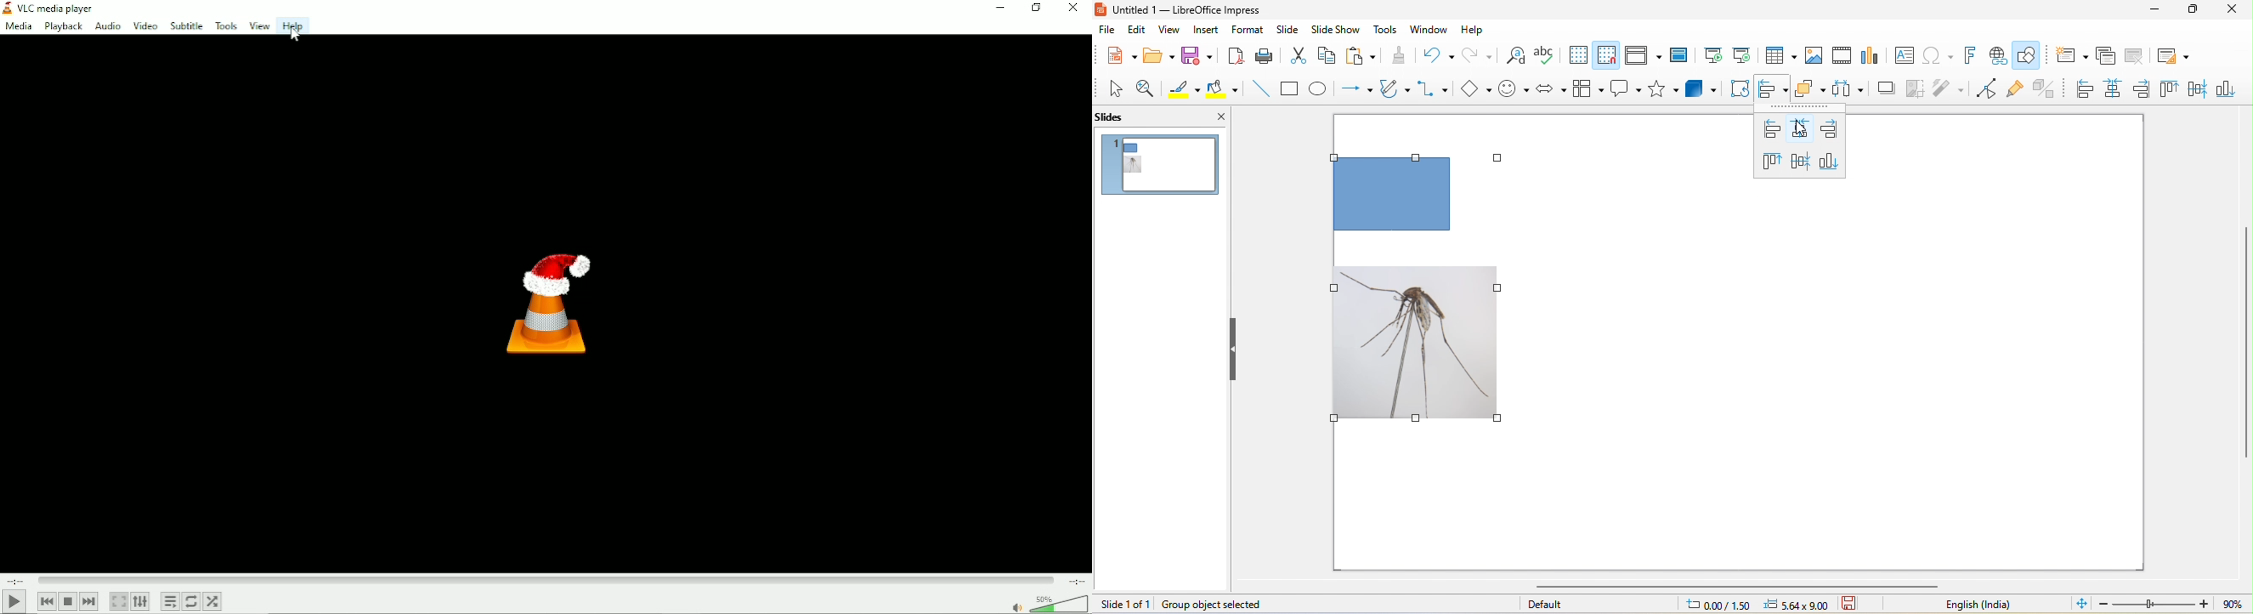  I want to click on cursor movement, so click(1802, 128).